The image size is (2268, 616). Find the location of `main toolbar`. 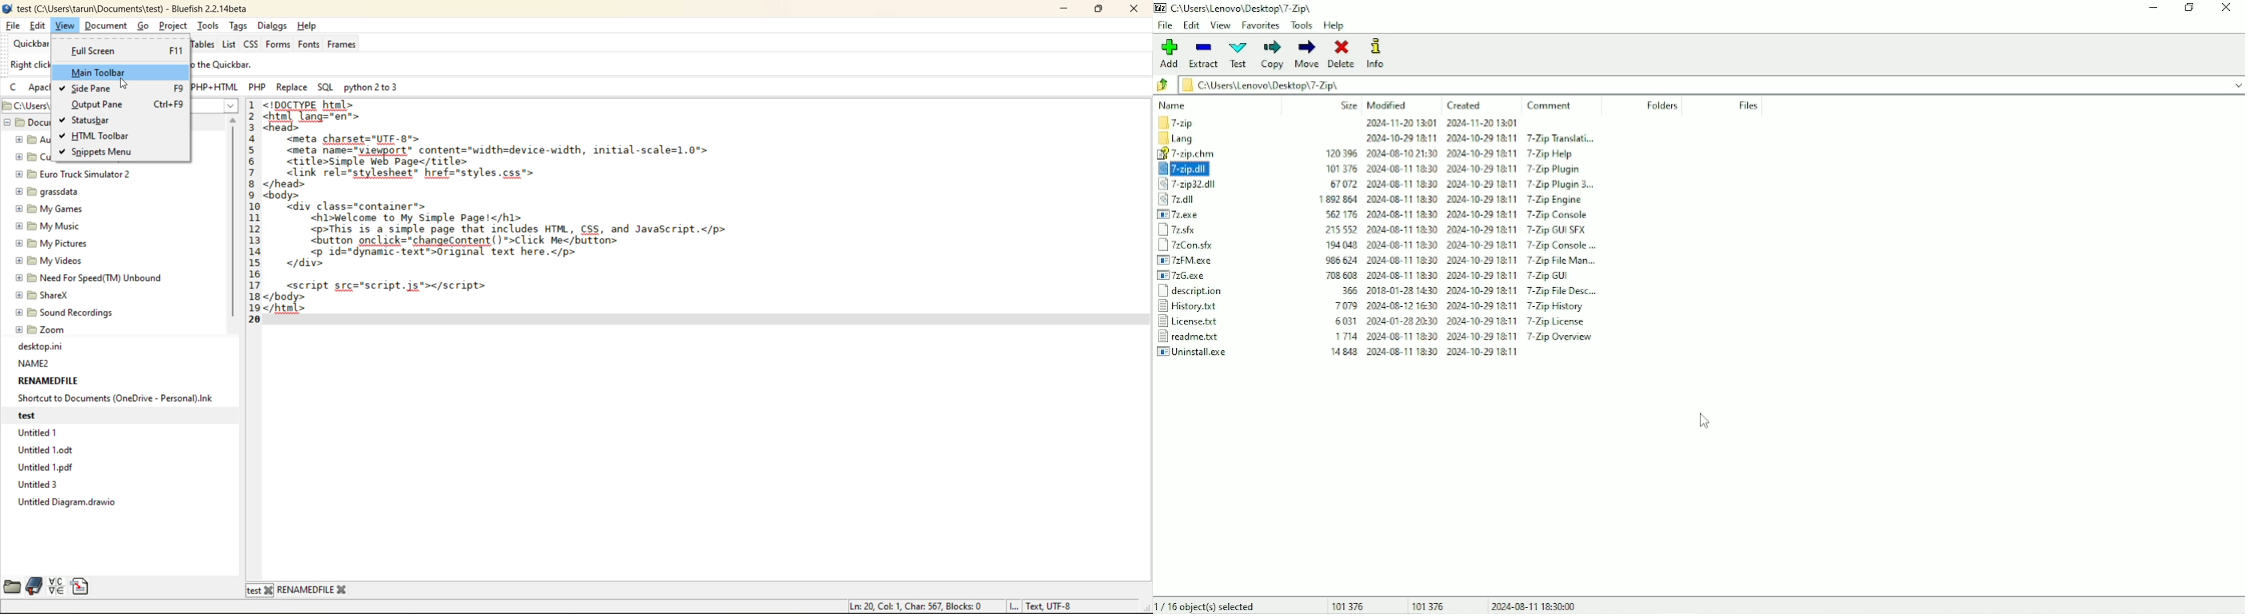

main toolbar is located at coordinates (101, 71).